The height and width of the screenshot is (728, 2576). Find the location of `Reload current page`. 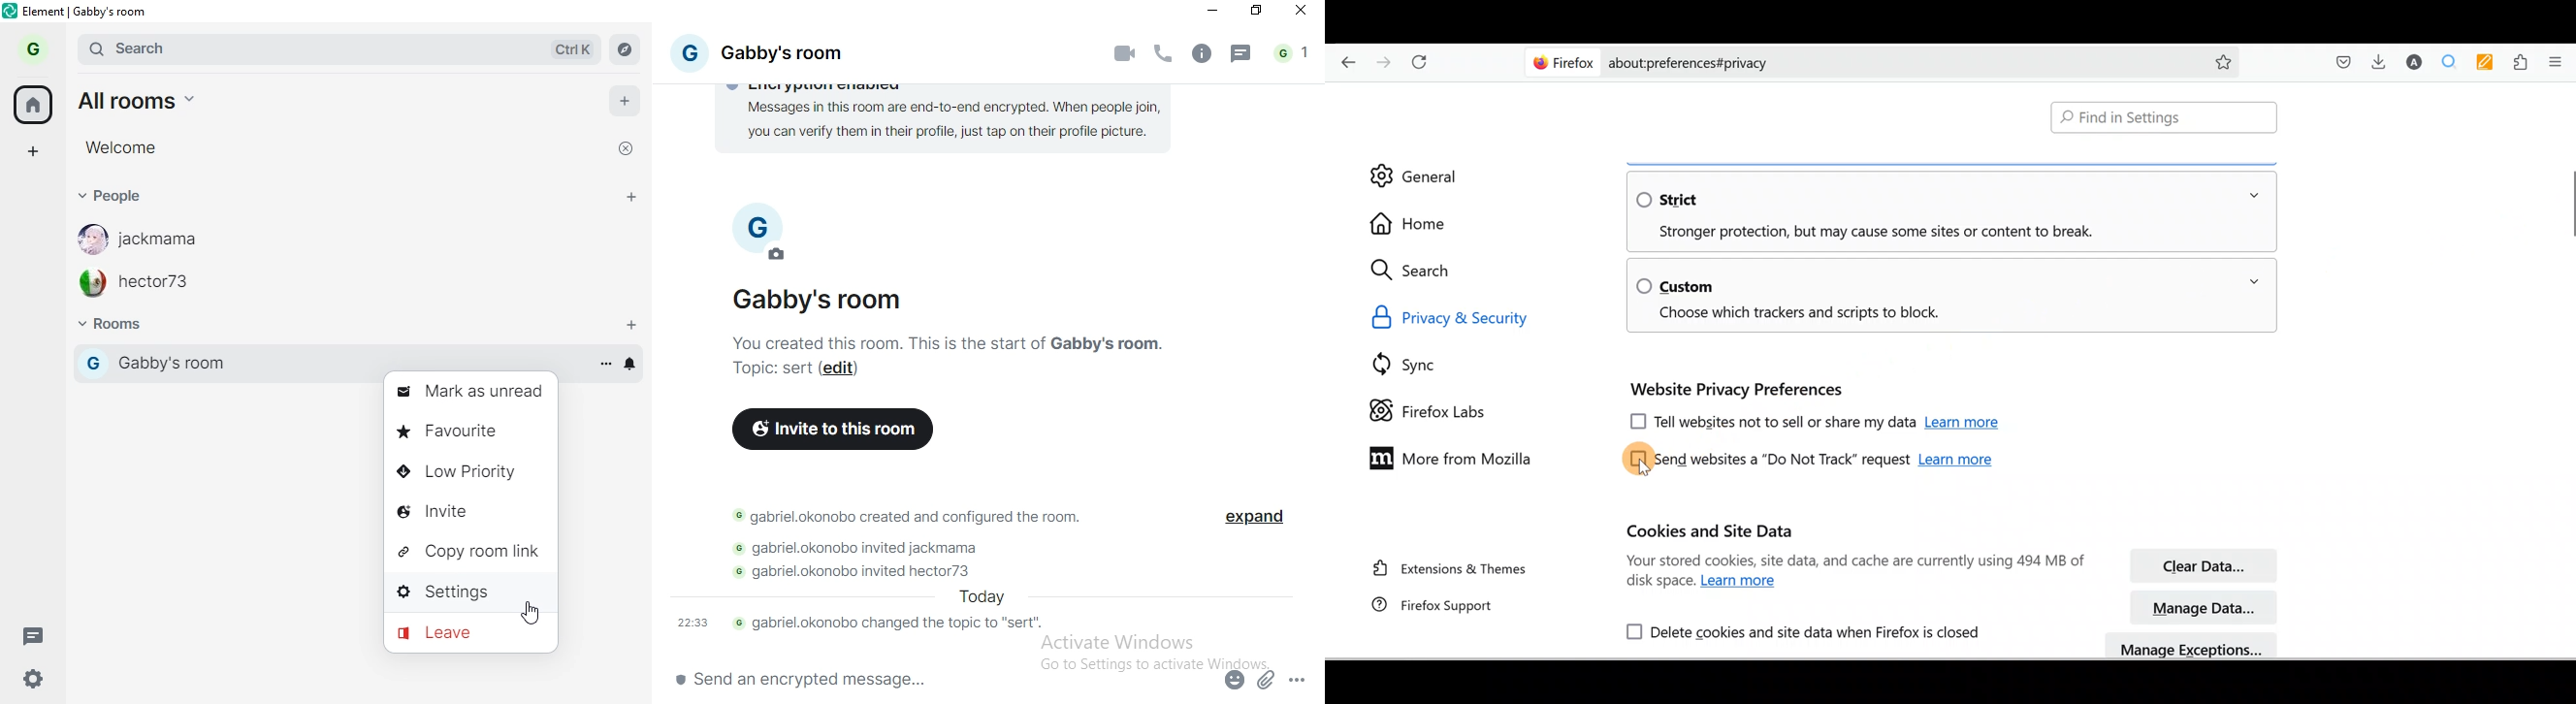

Reload current page is located at coordinates (1421, 58).